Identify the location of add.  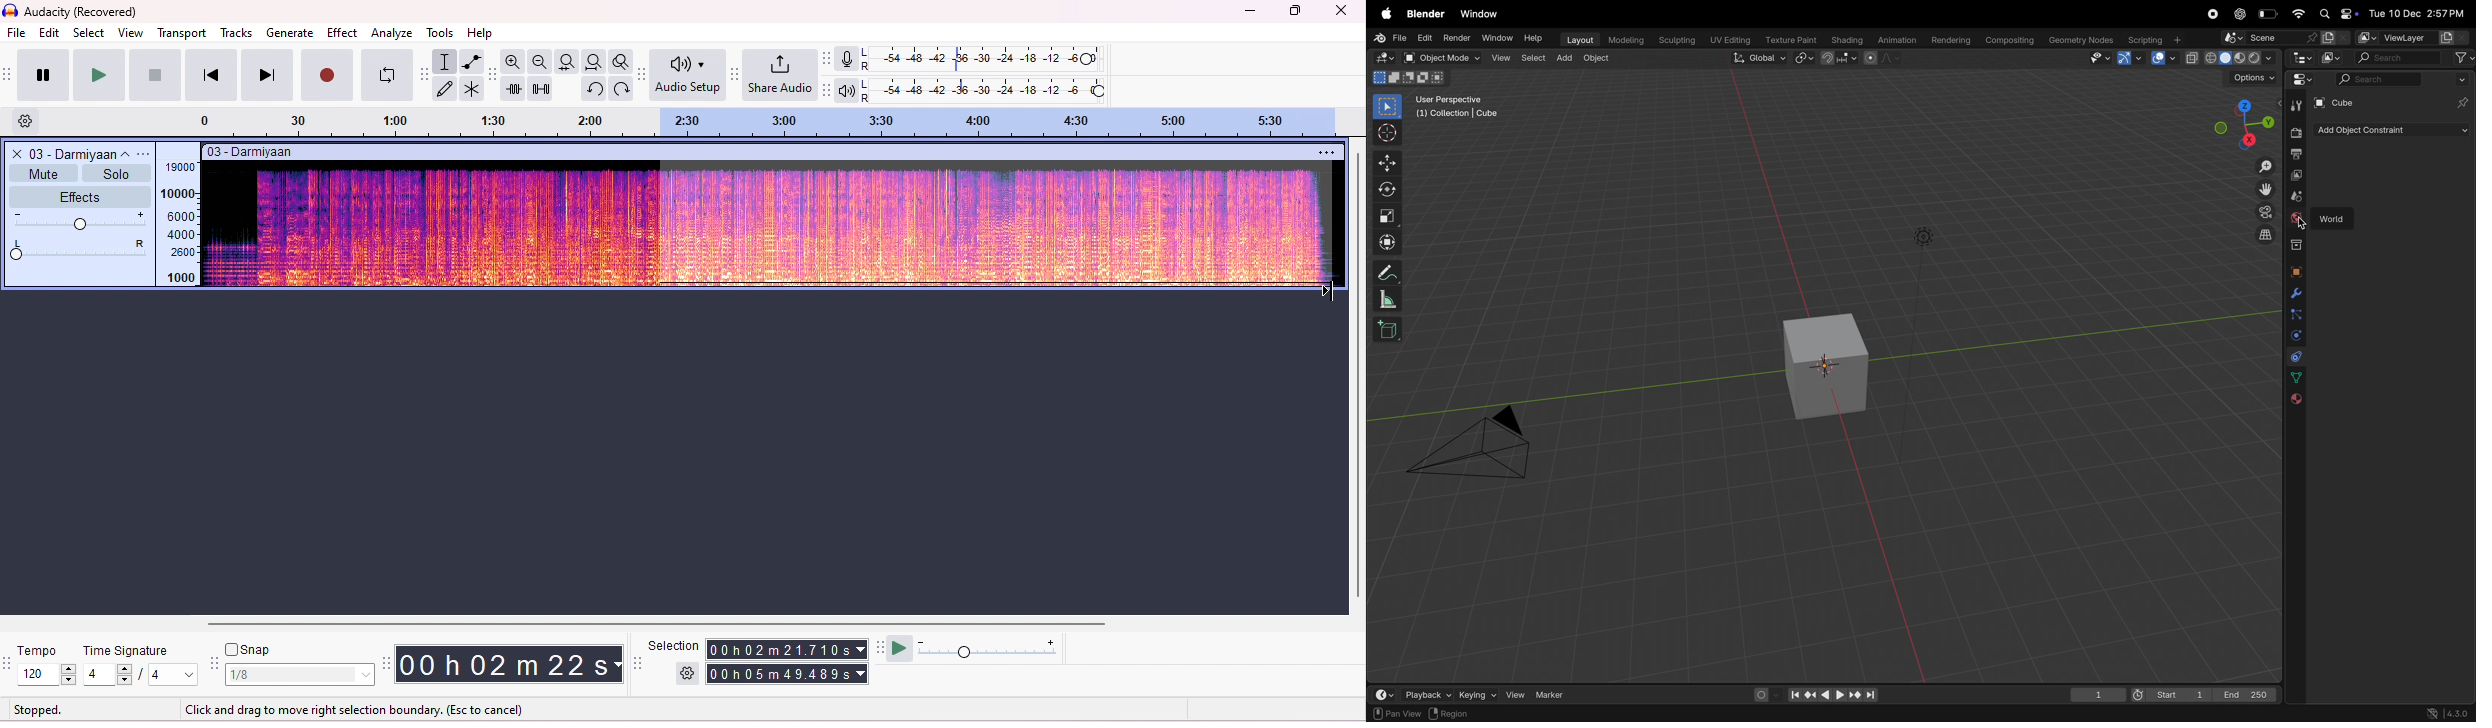
(1563, 58).